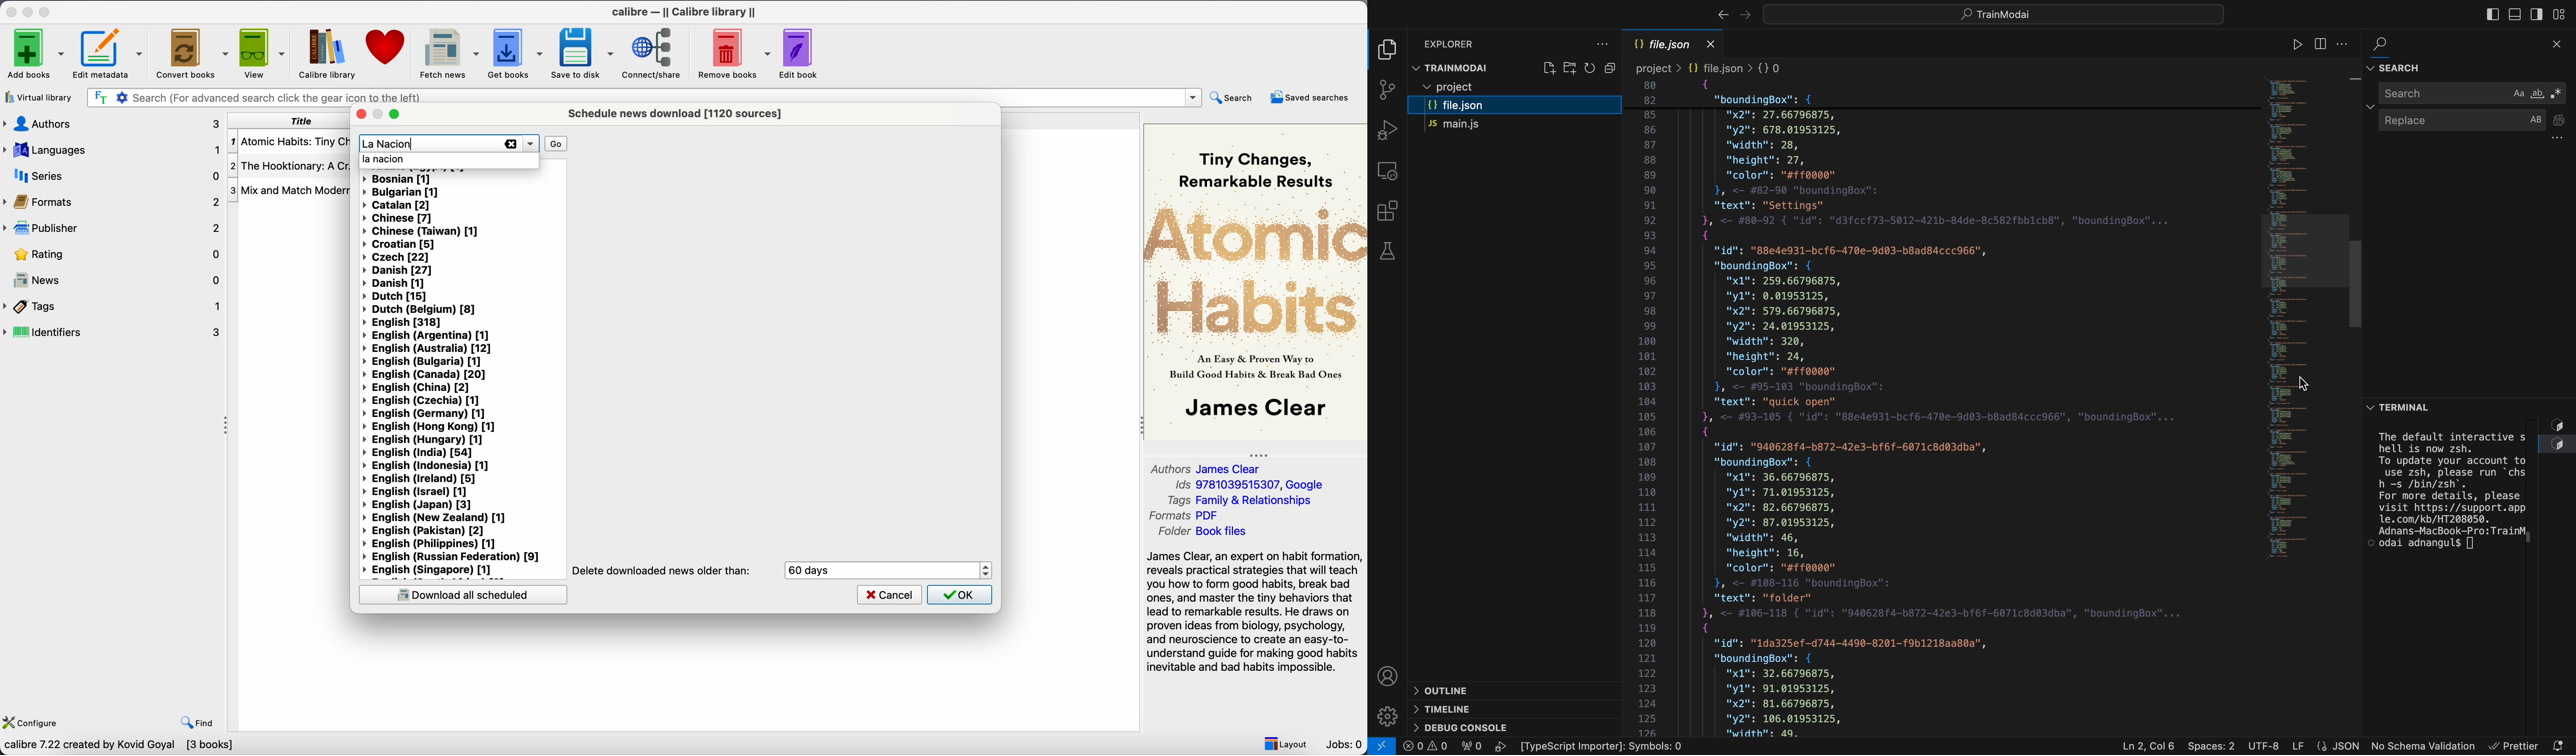 This screenshot has width=2576, height=756. What do you see at coordinates (960, 595) in the screenshot?
I see `OK` at bounding box center [960, 595].